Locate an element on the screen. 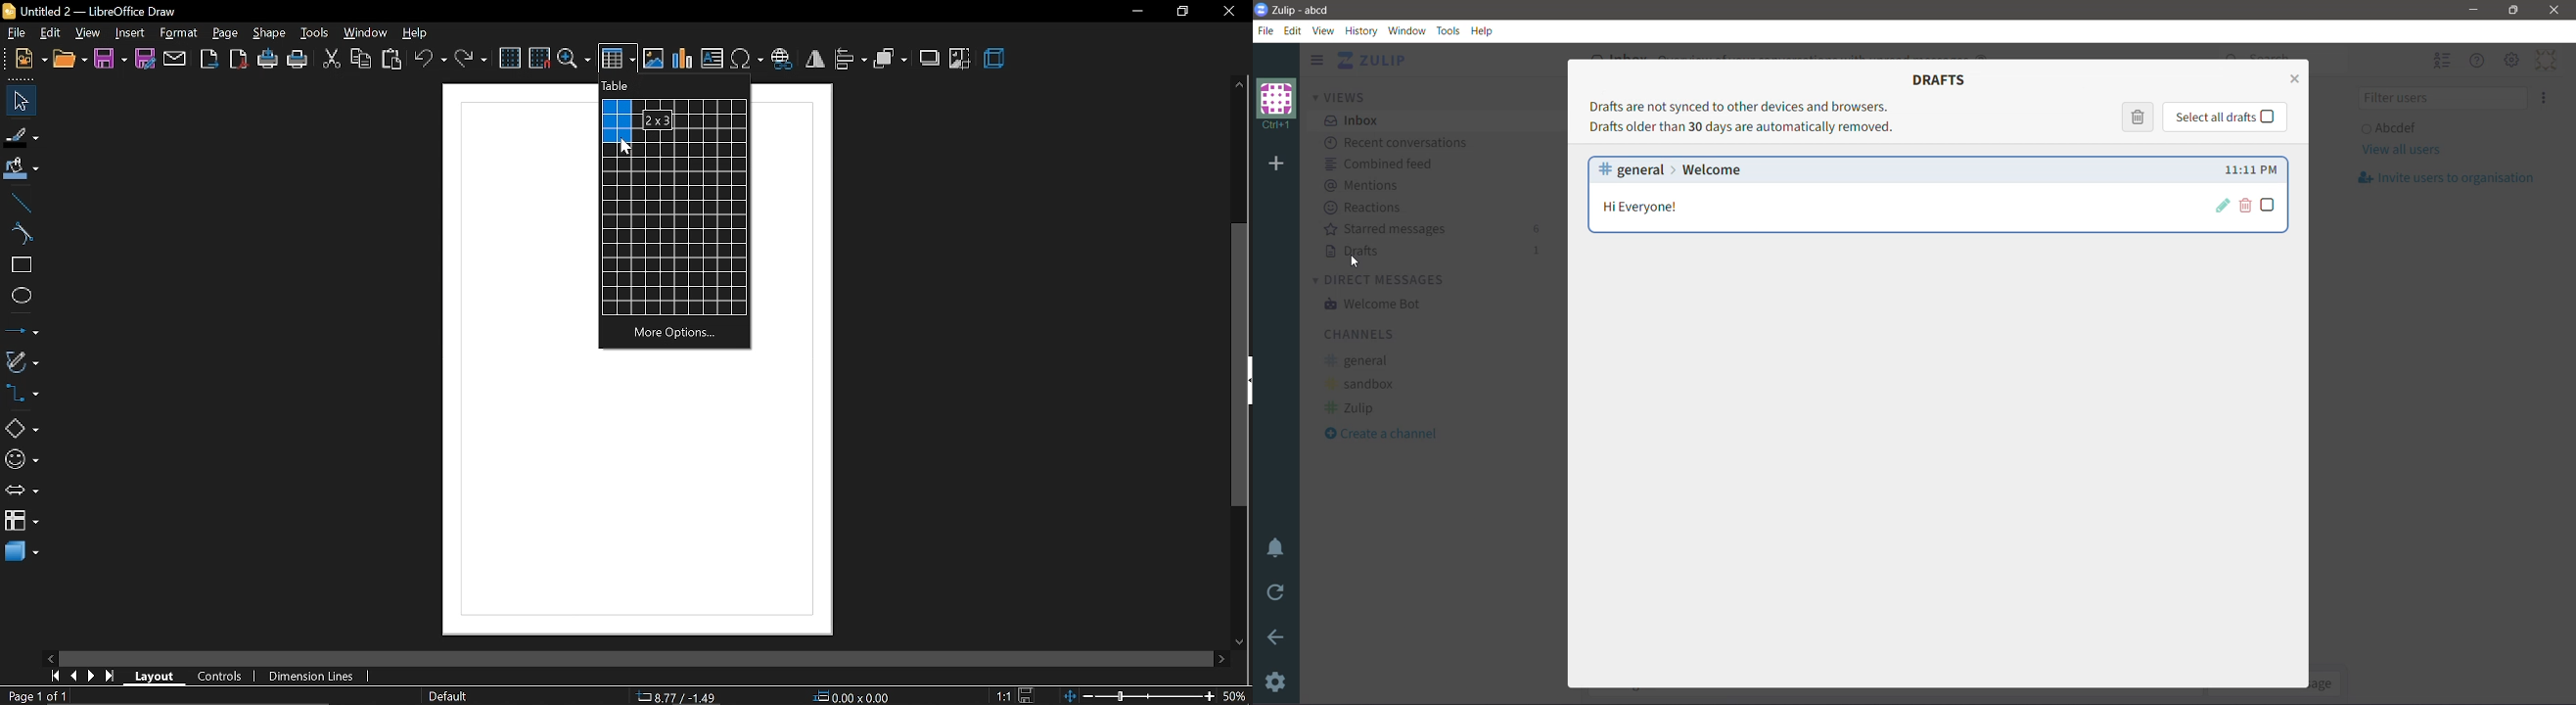 The height and width of the screenshot is (728, 2576). cut  is located at coordinates (331, 60).